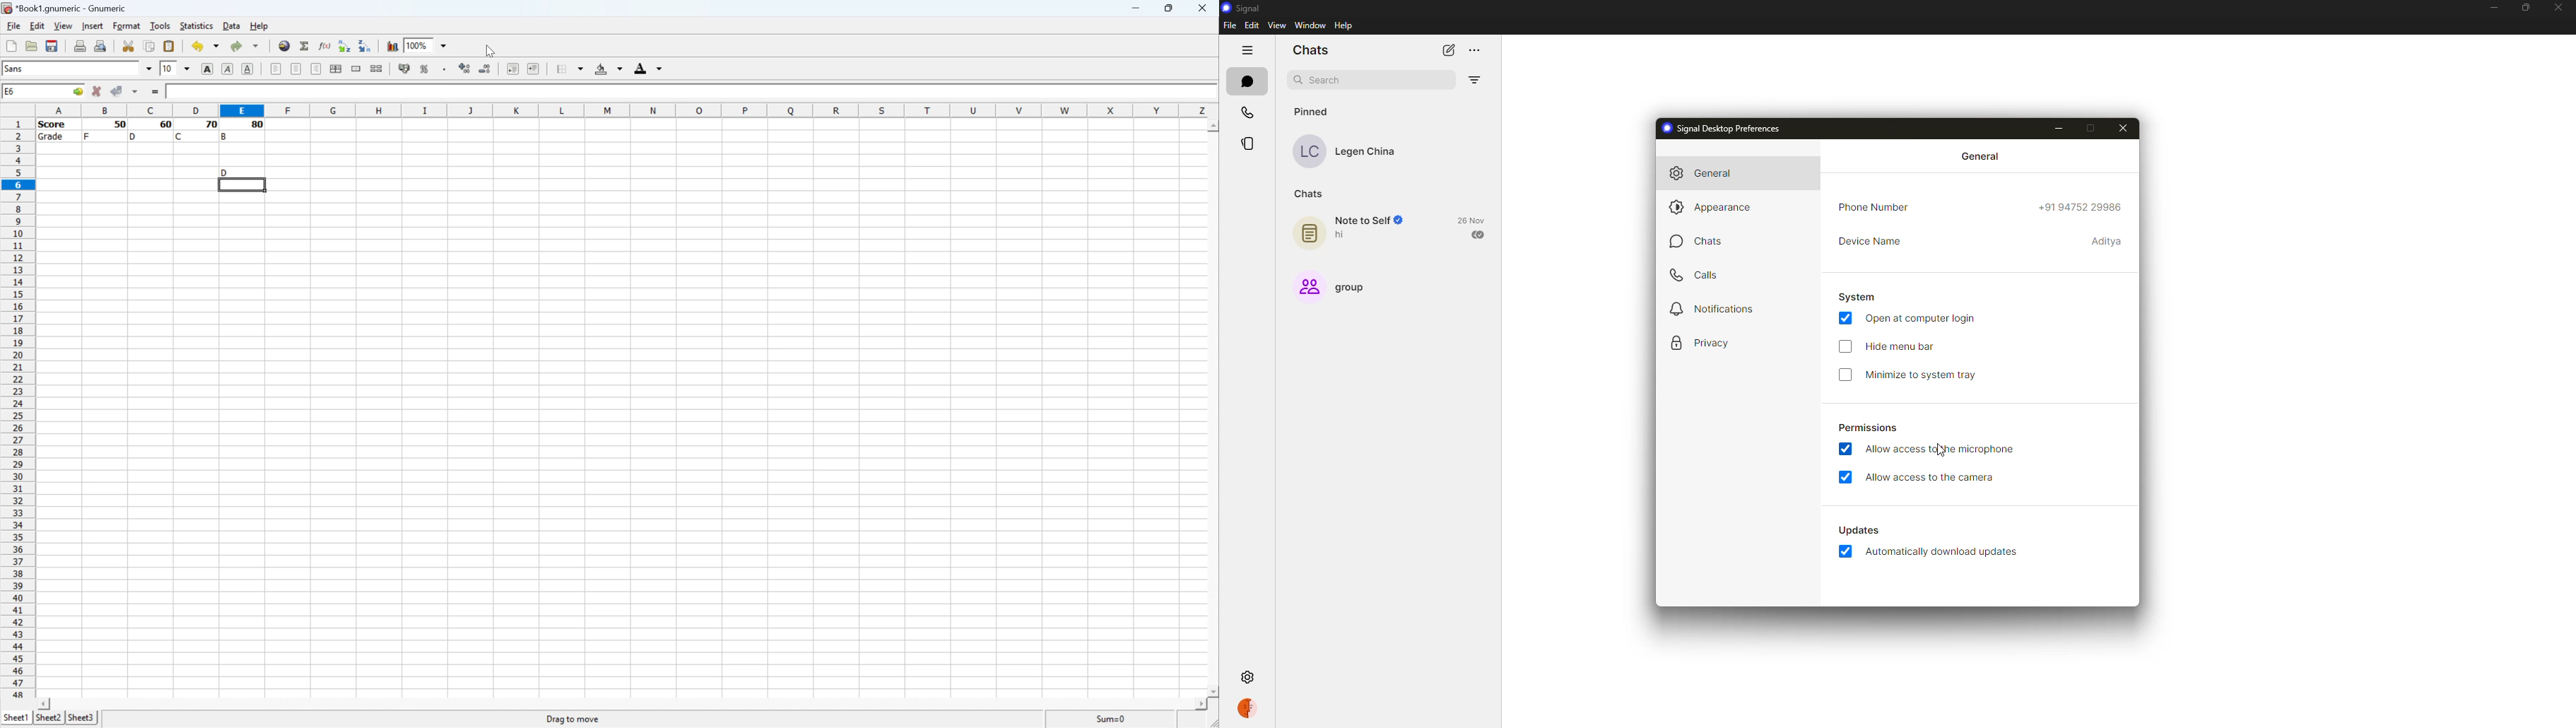 Image resolution: width=2576 pixels, height=728 pixels. What do you see at coordinates (33, 45) in the screenshot?
I see `Open a file` at bounding box center [33, 45].